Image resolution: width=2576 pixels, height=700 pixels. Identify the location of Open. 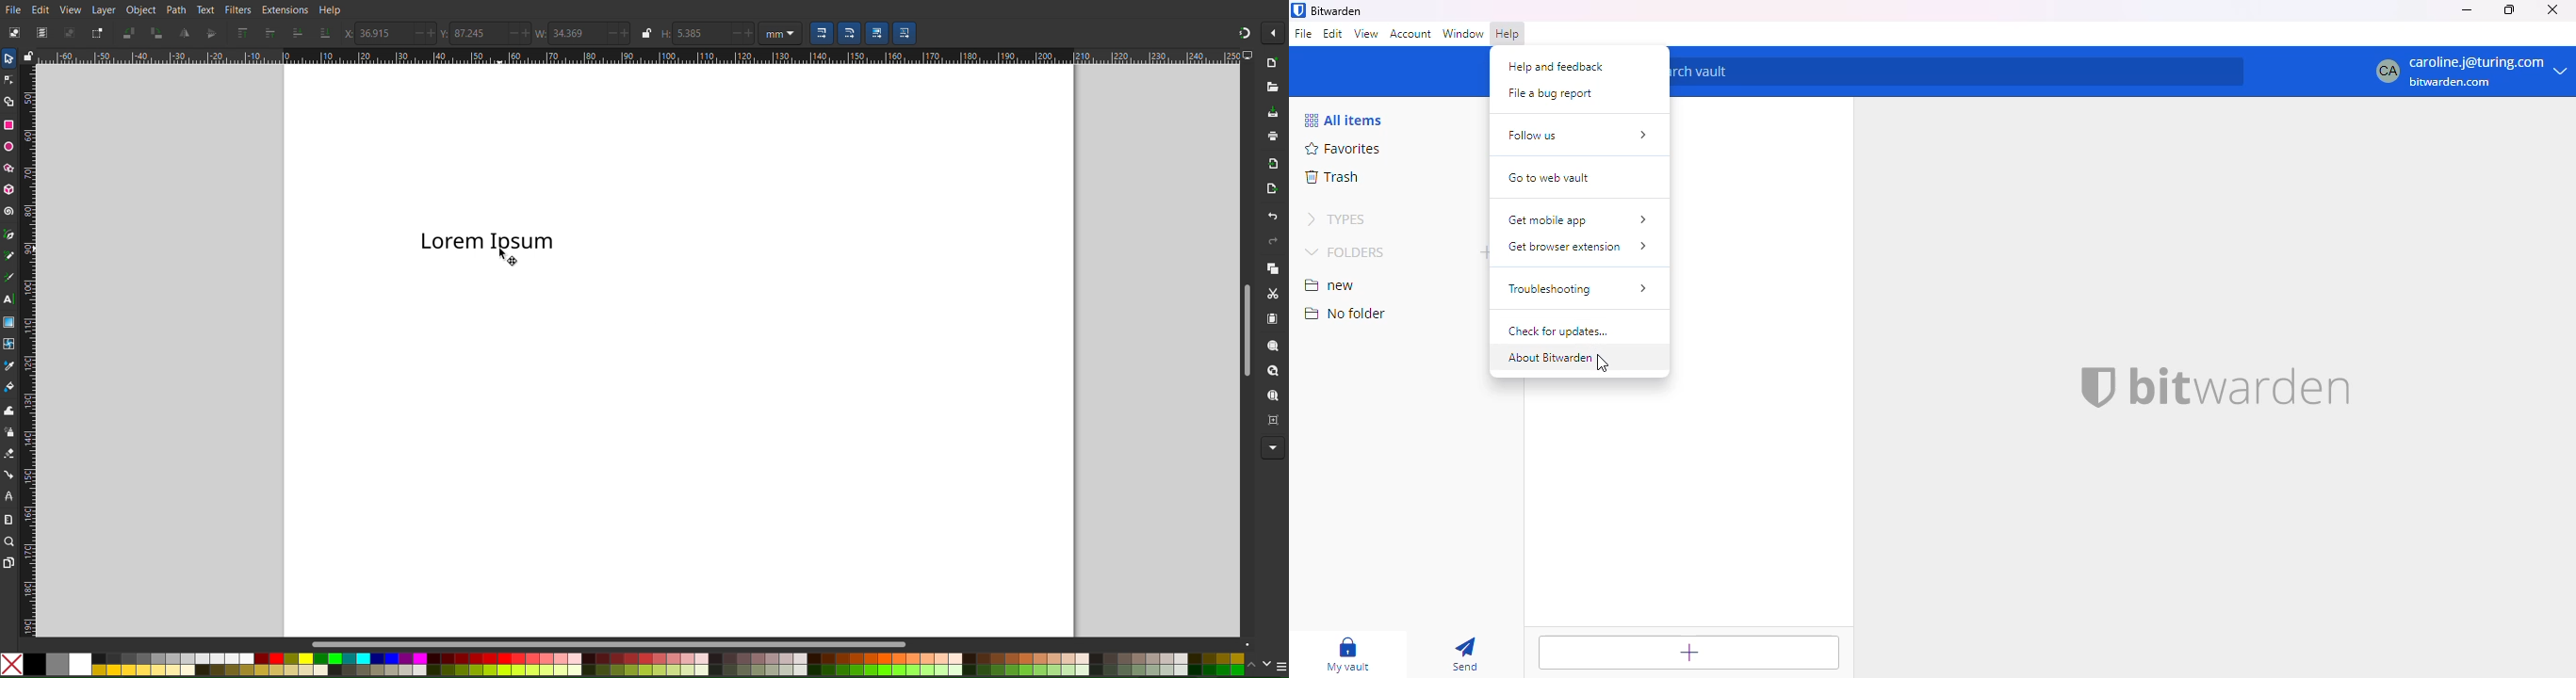
(1273, 87).